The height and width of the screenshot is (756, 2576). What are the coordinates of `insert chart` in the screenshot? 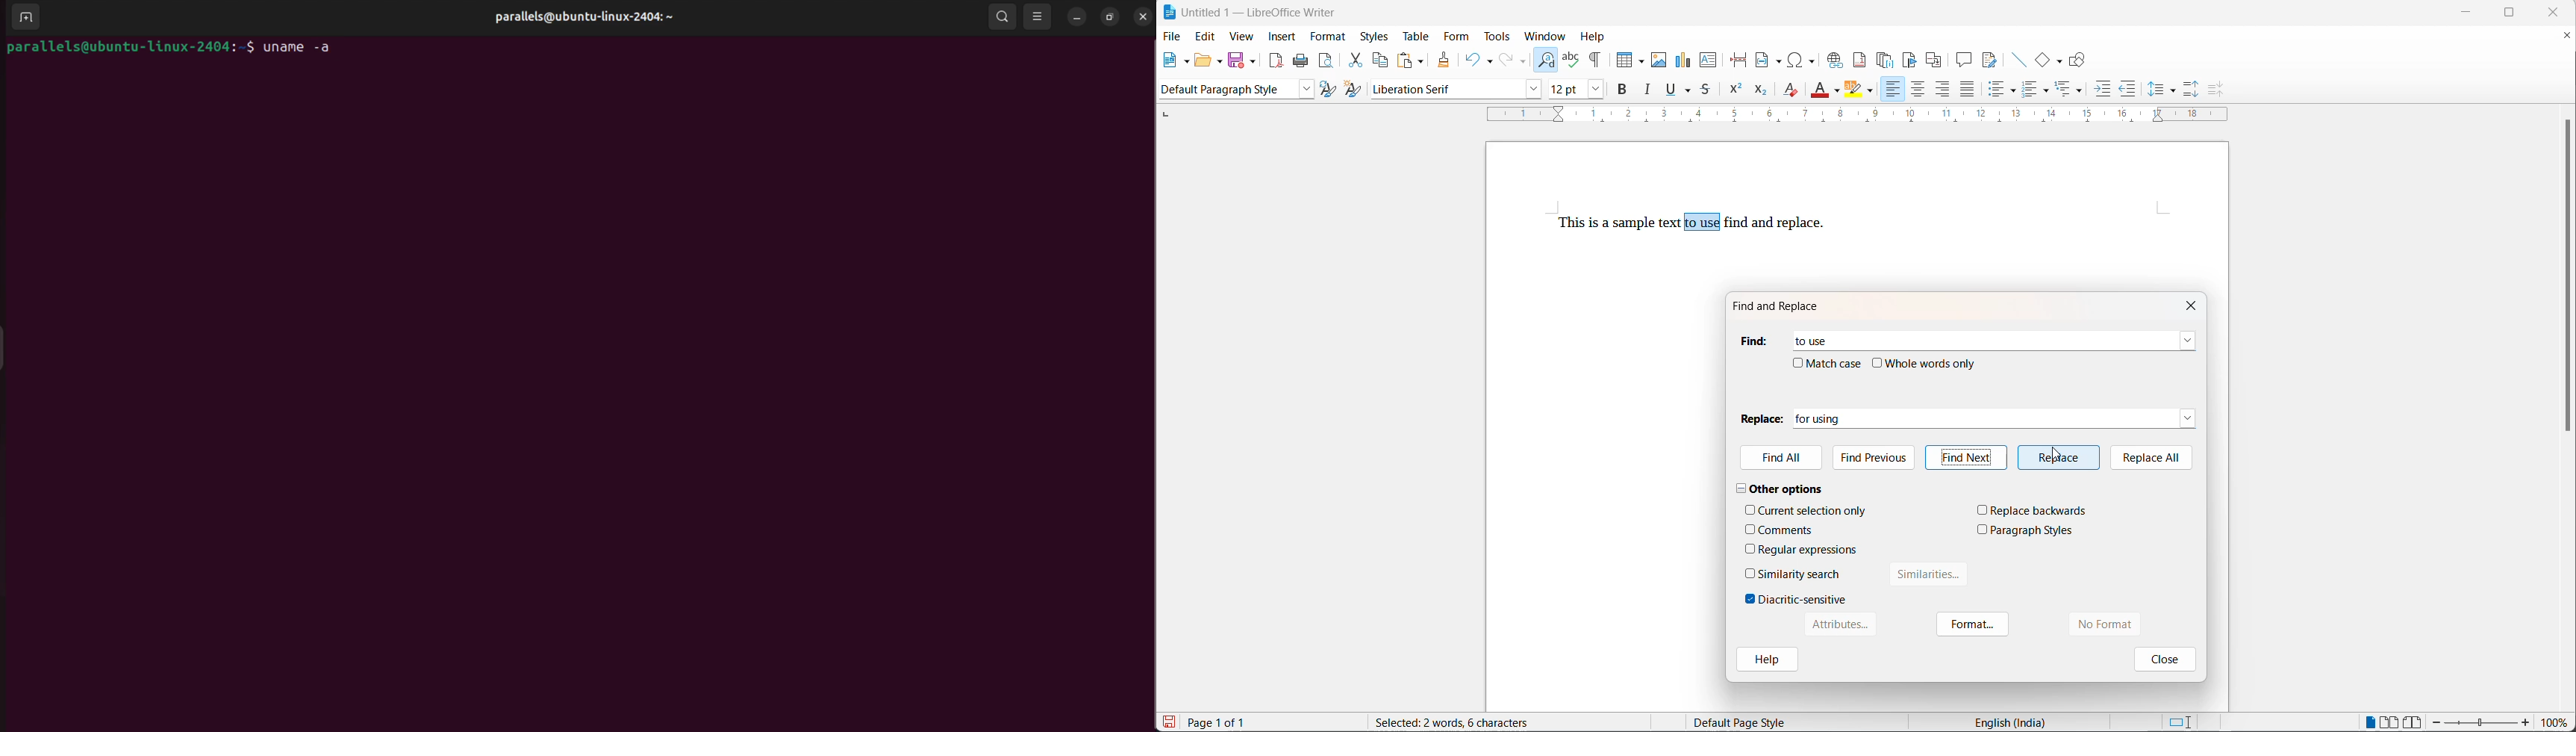 It's located at (1685, 58).